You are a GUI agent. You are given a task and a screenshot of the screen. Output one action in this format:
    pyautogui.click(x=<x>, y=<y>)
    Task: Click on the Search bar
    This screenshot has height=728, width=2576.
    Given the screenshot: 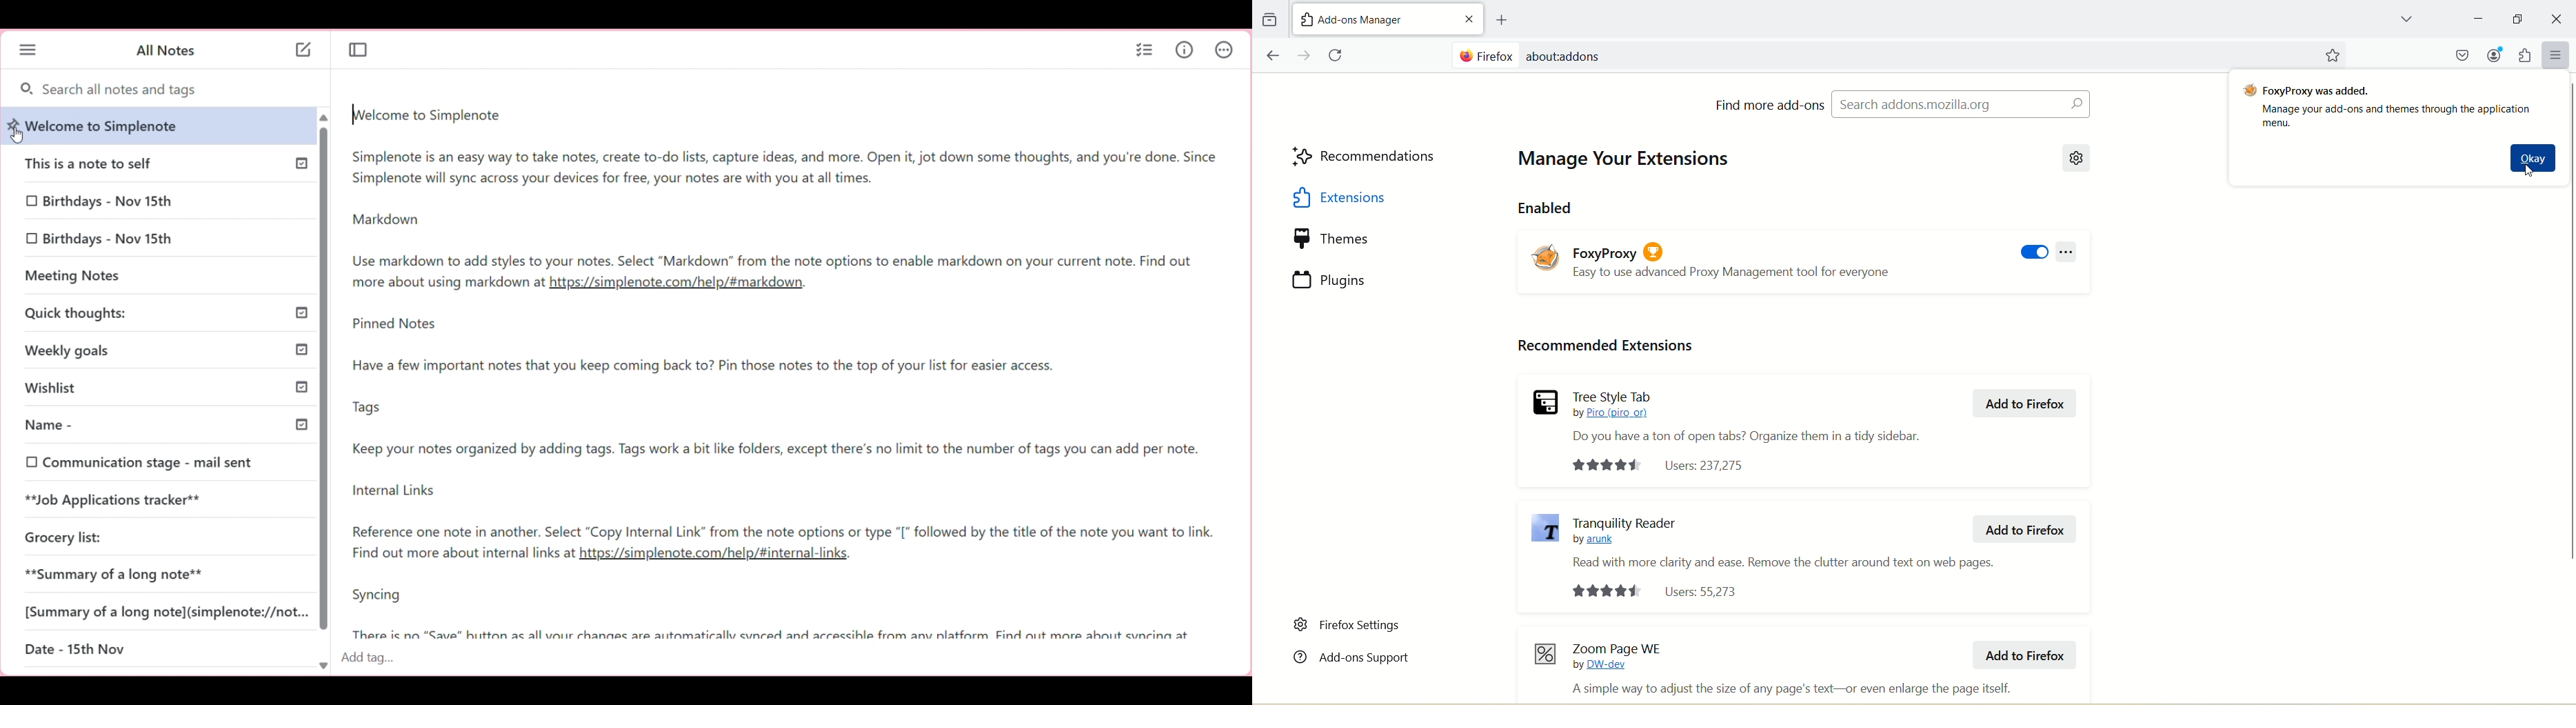 What is the action you would take?
    pyautogui.click(x=1879, y=52)
    